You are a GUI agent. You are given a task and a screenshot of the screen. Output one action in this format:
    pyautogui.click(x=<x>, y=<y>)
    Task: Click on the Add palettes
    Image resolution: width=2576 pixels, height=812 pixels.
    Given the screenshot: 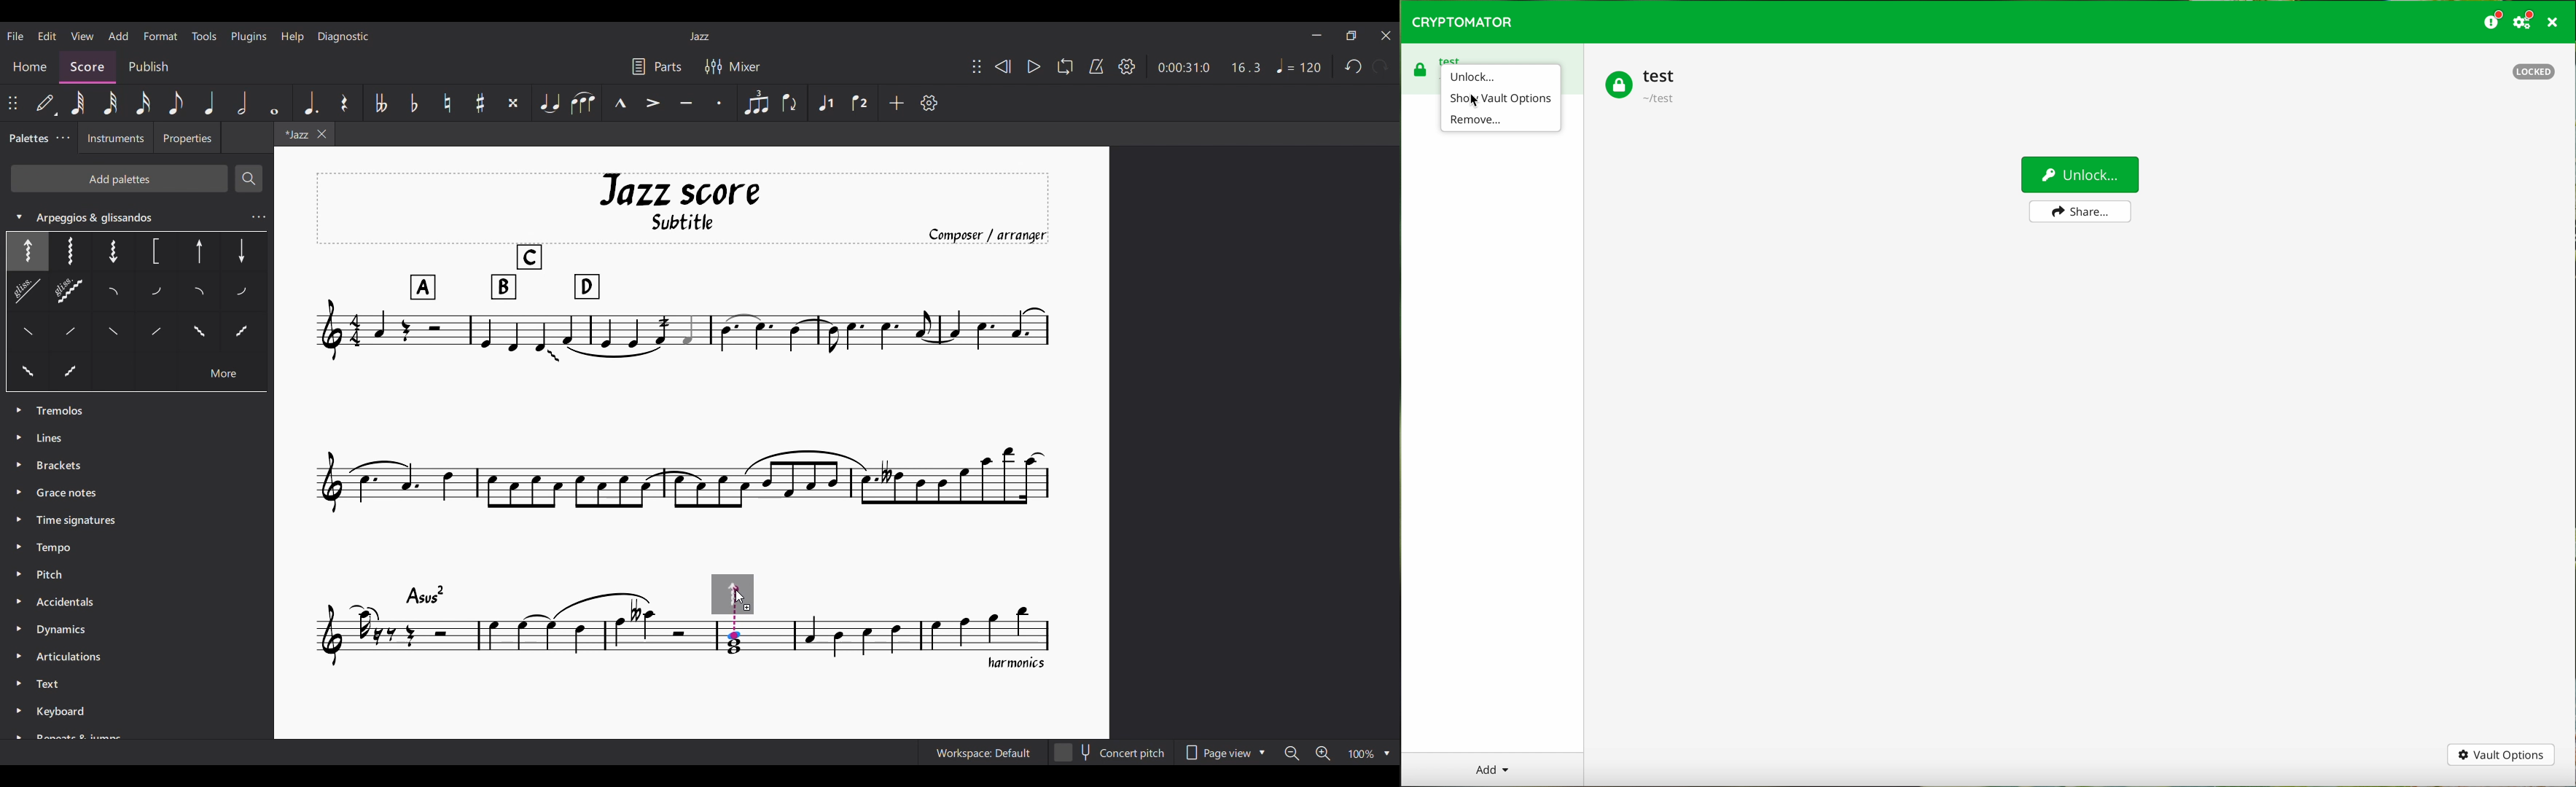 What is the action you would take?
    pyautogui.click(x=119, y=179)
    